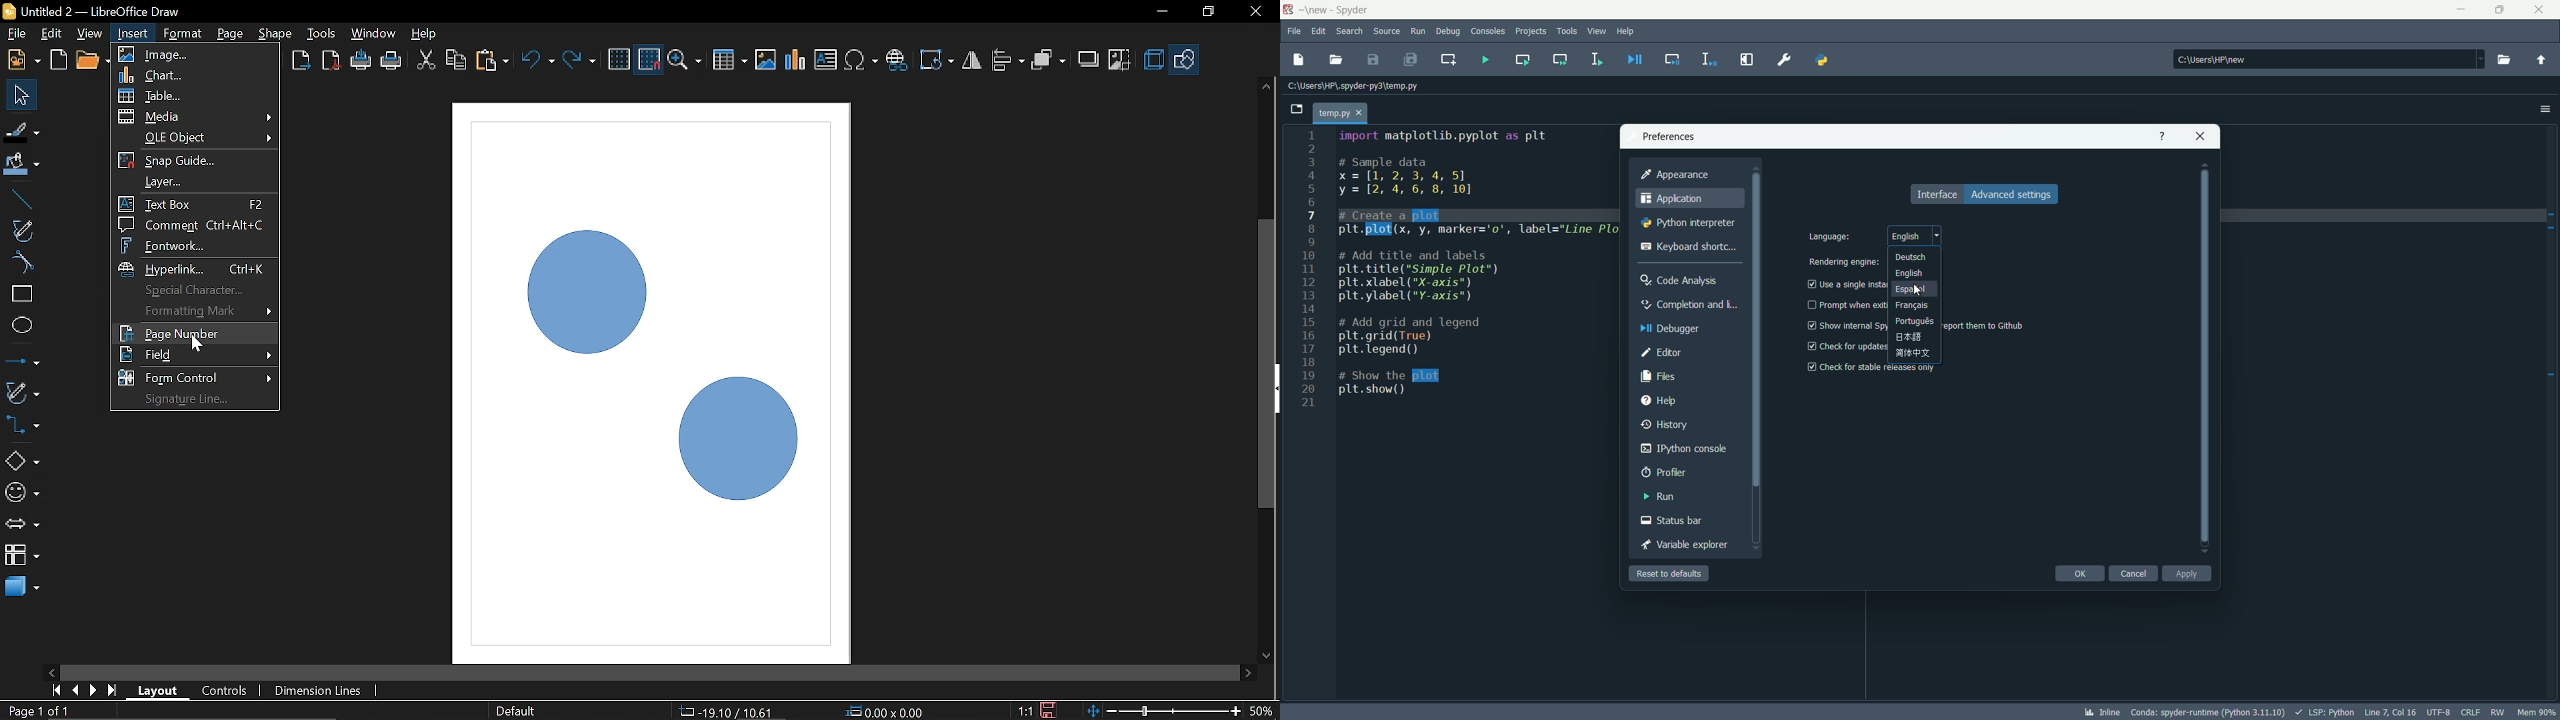 The height and width of the screenshot is (728, 2576). I want to click on Diagram, so click(796, 60).